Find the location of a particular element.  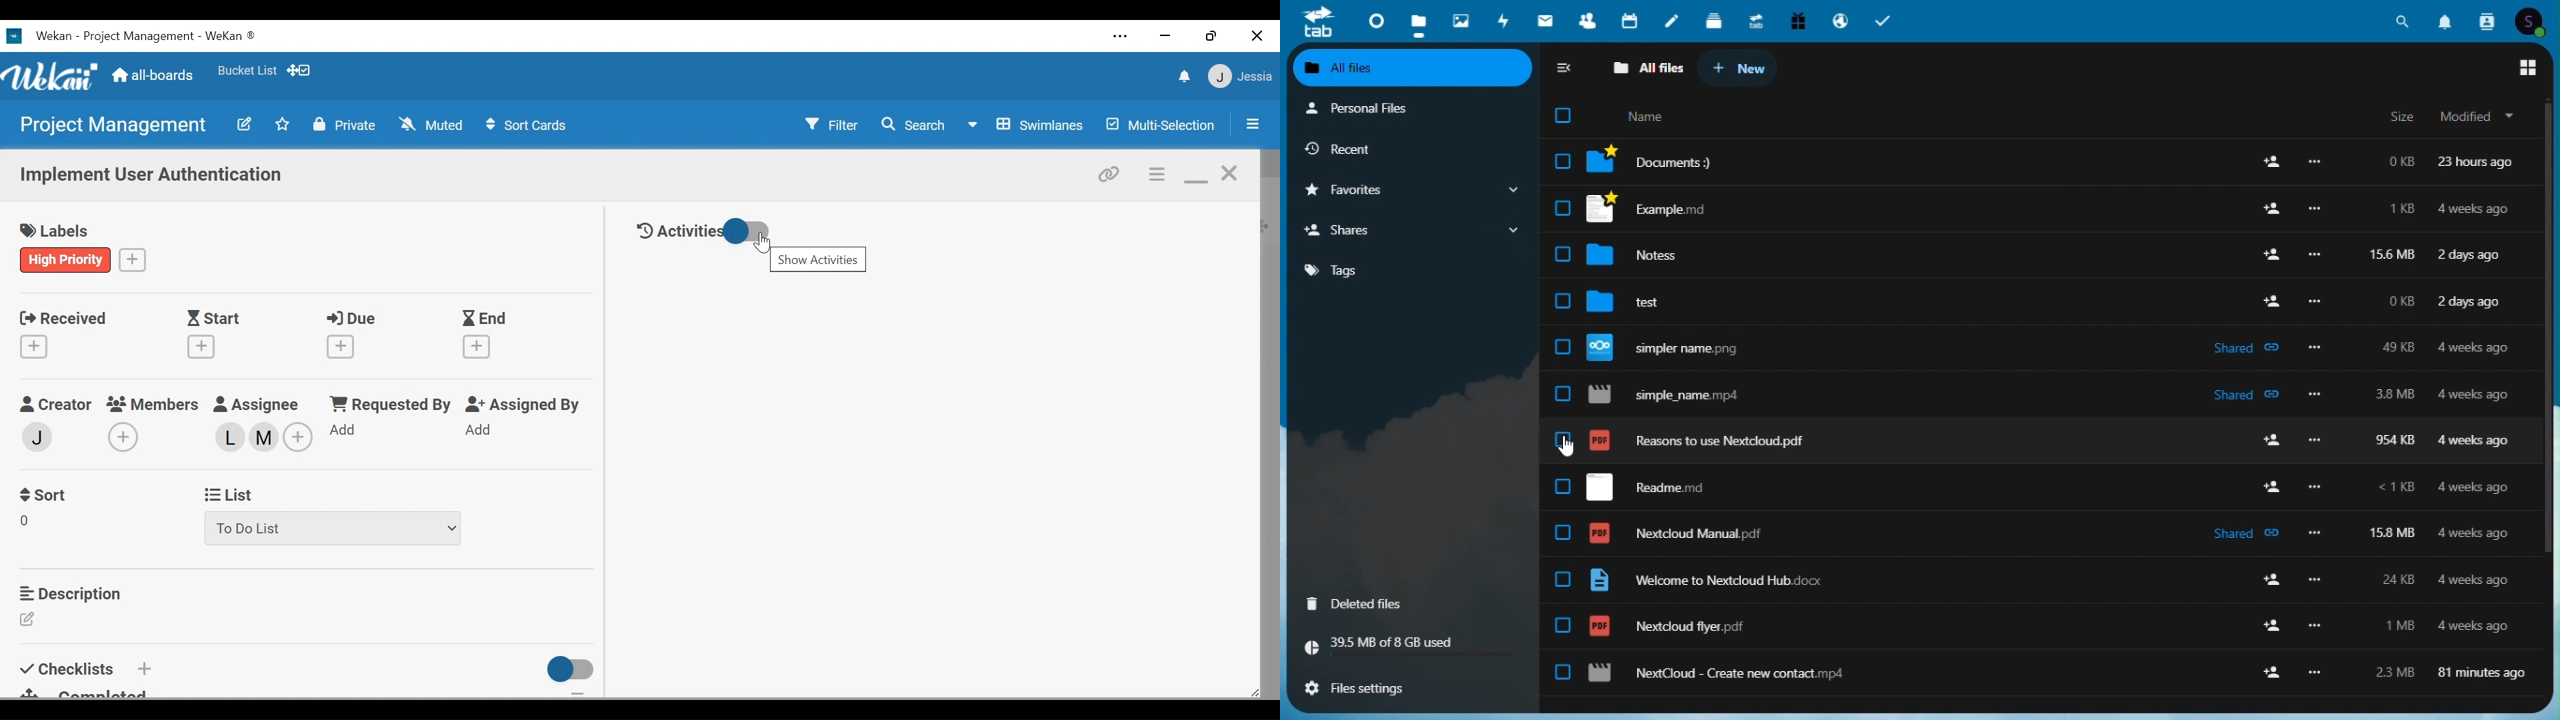

Board View is located at coordinates (1029, 125).